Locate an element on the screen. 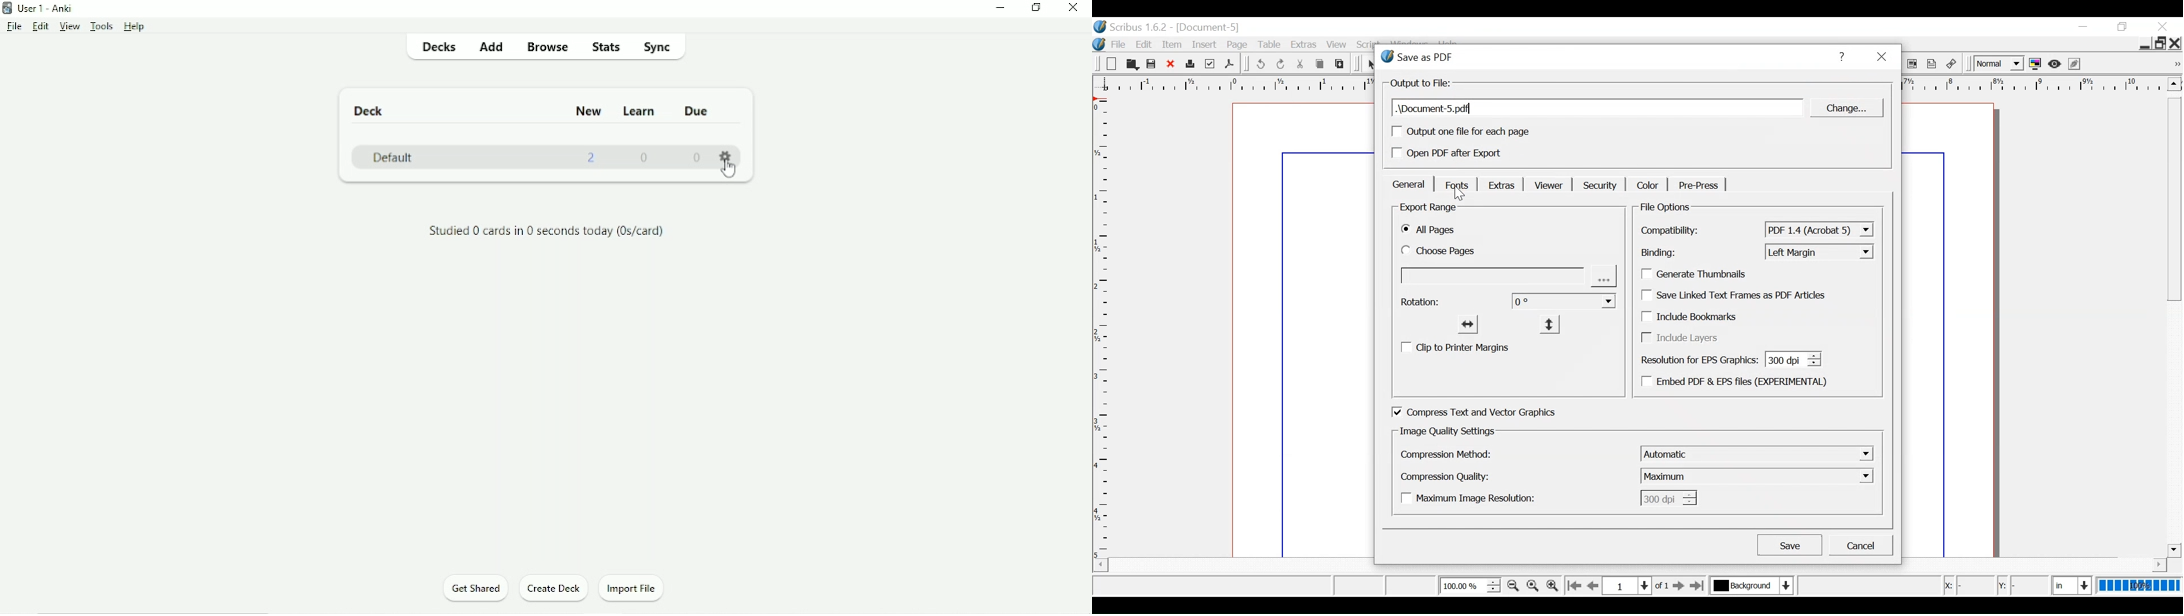 The image size is (2184, 616). Text Annotation is located at coordinates (1932, 64).